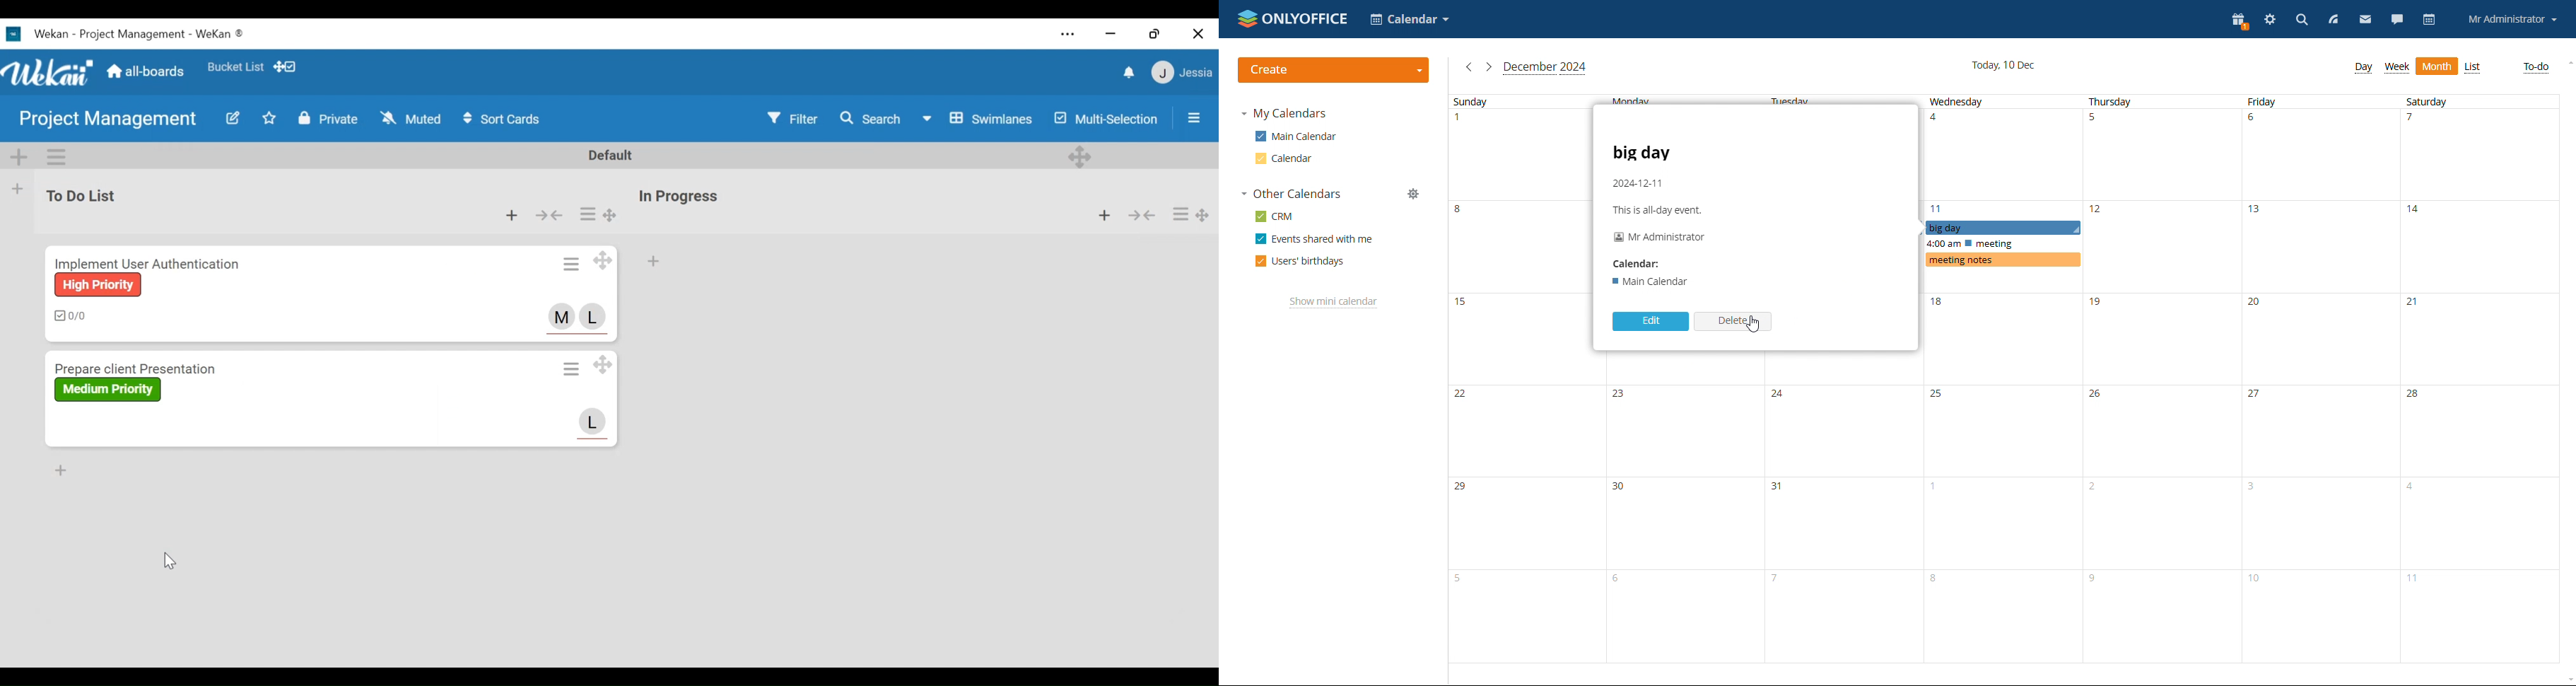  Describe the element at coordinates (605, 156) in the screenshot. I see `Default` at that location.